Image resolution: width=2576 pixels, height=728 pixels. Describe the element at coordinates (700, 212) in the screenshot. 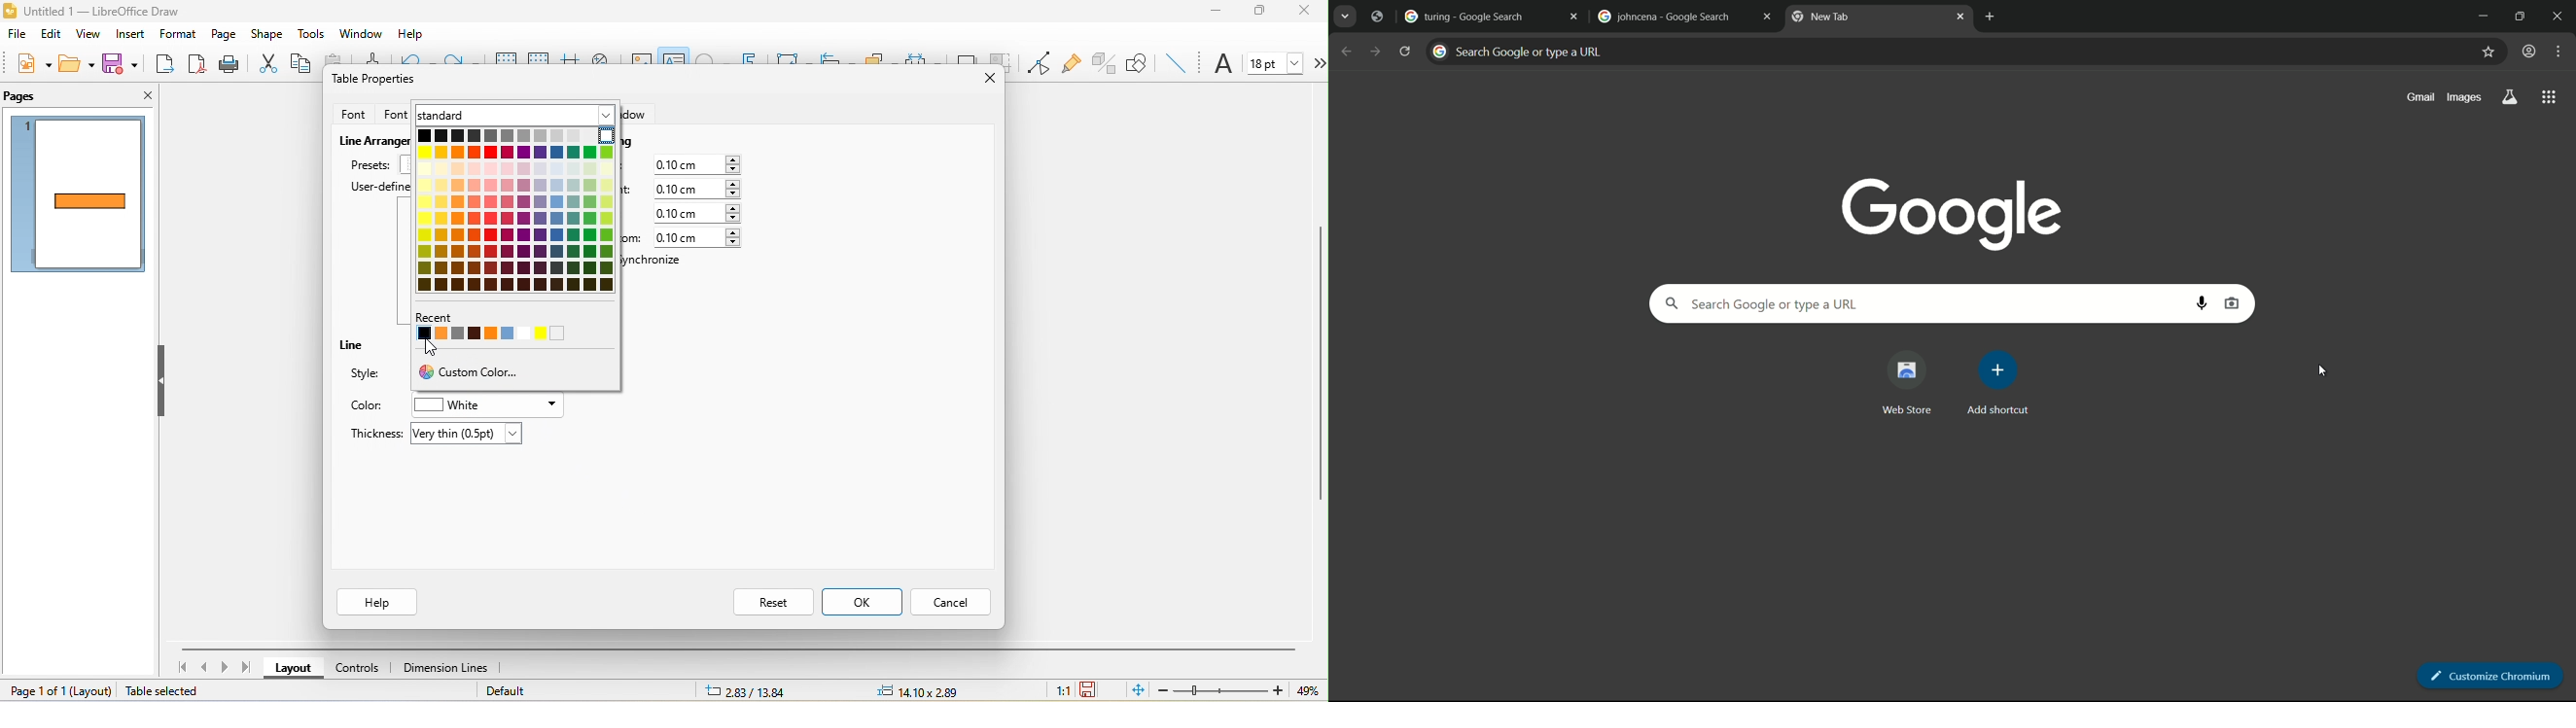

I see `0.10 cm` at that location.